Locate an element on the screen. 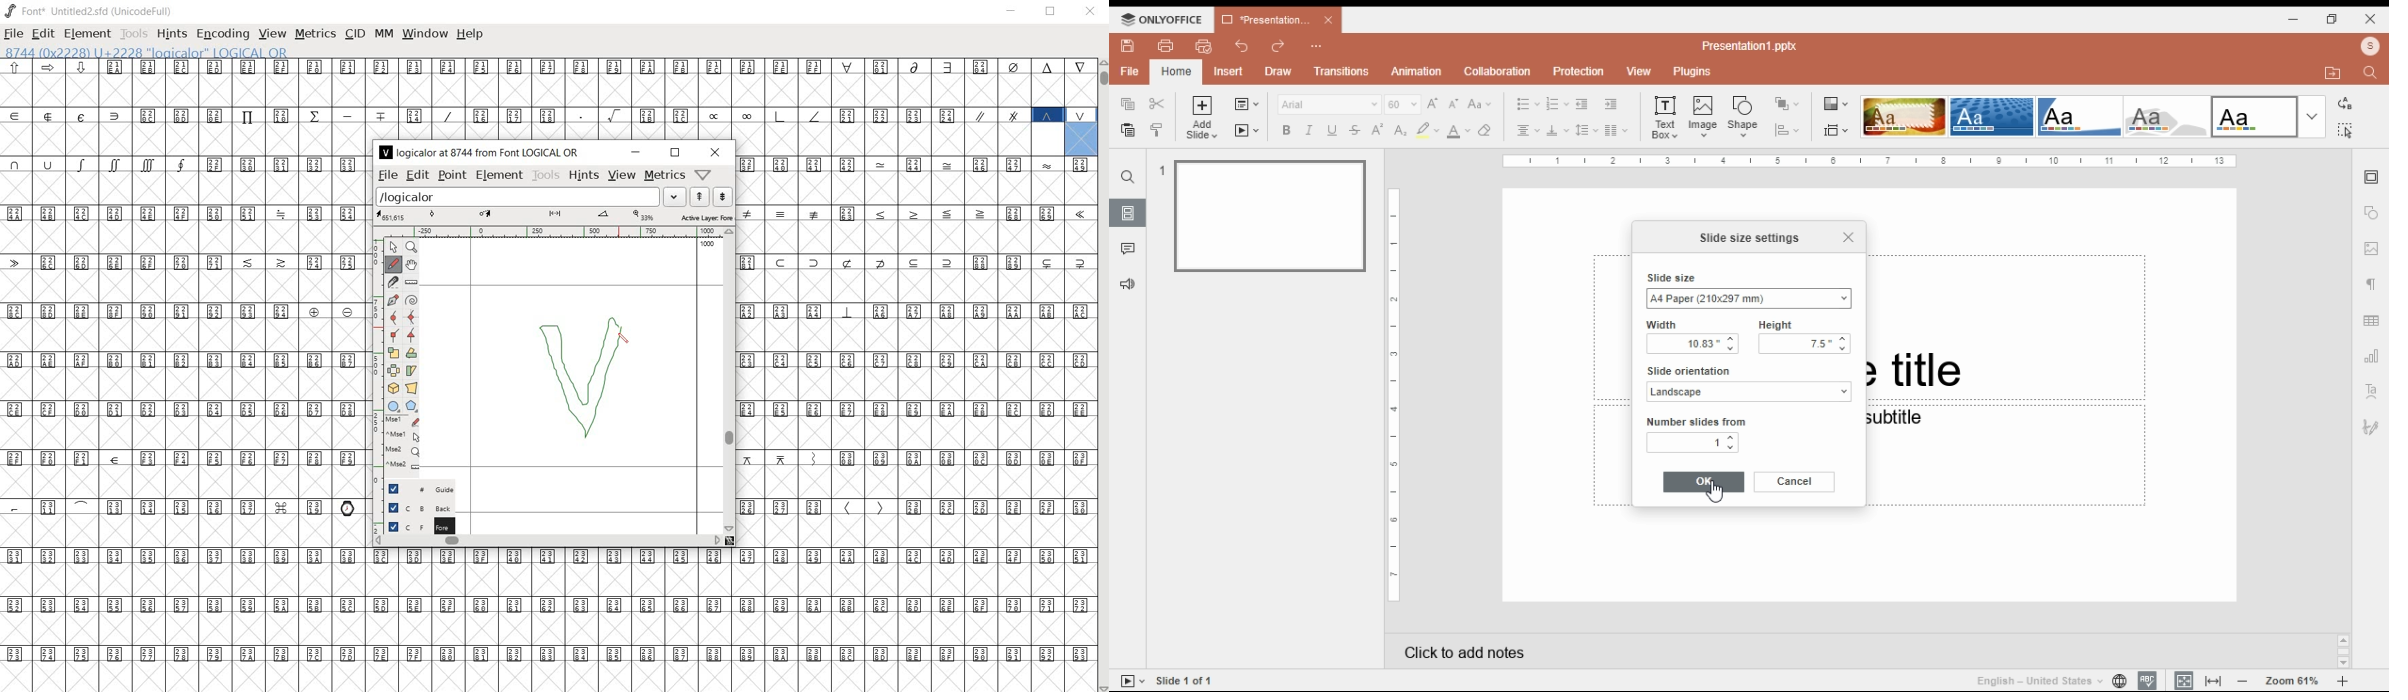  metrics is located at coordinates (315, 35).